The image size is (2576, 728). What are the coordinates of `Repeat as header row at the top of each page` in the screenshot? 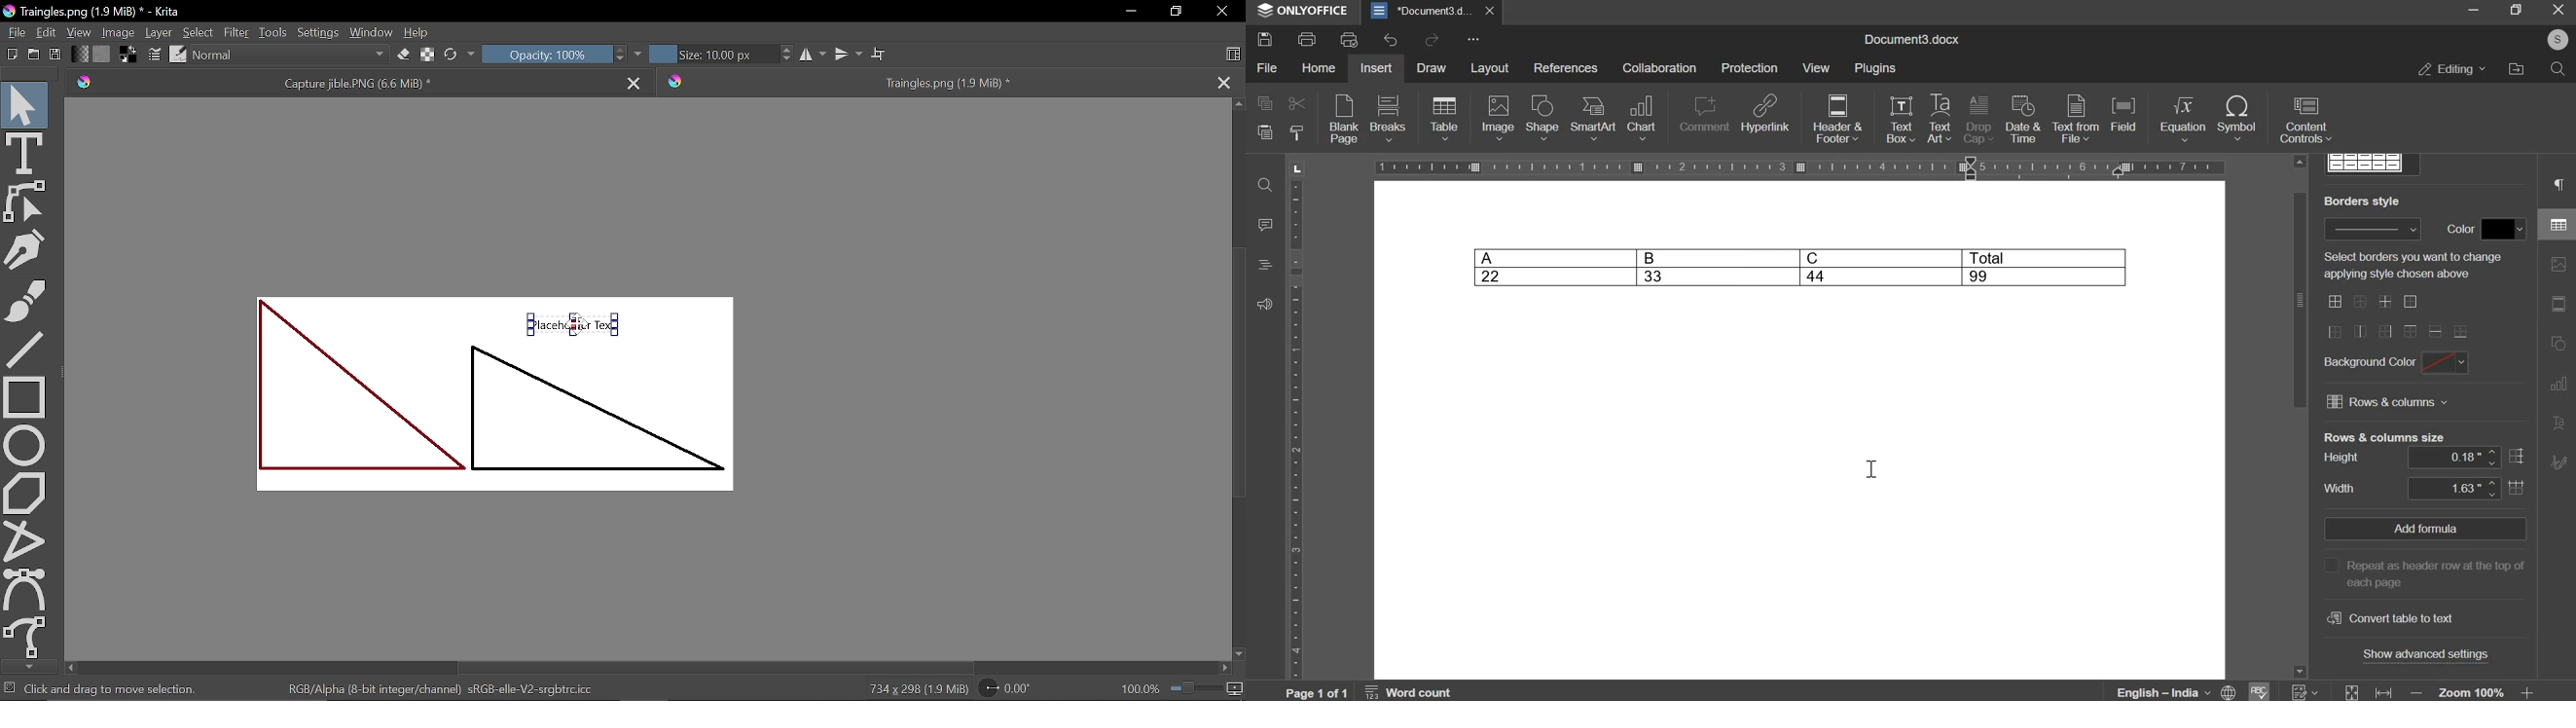 It's located at (2422, 572).